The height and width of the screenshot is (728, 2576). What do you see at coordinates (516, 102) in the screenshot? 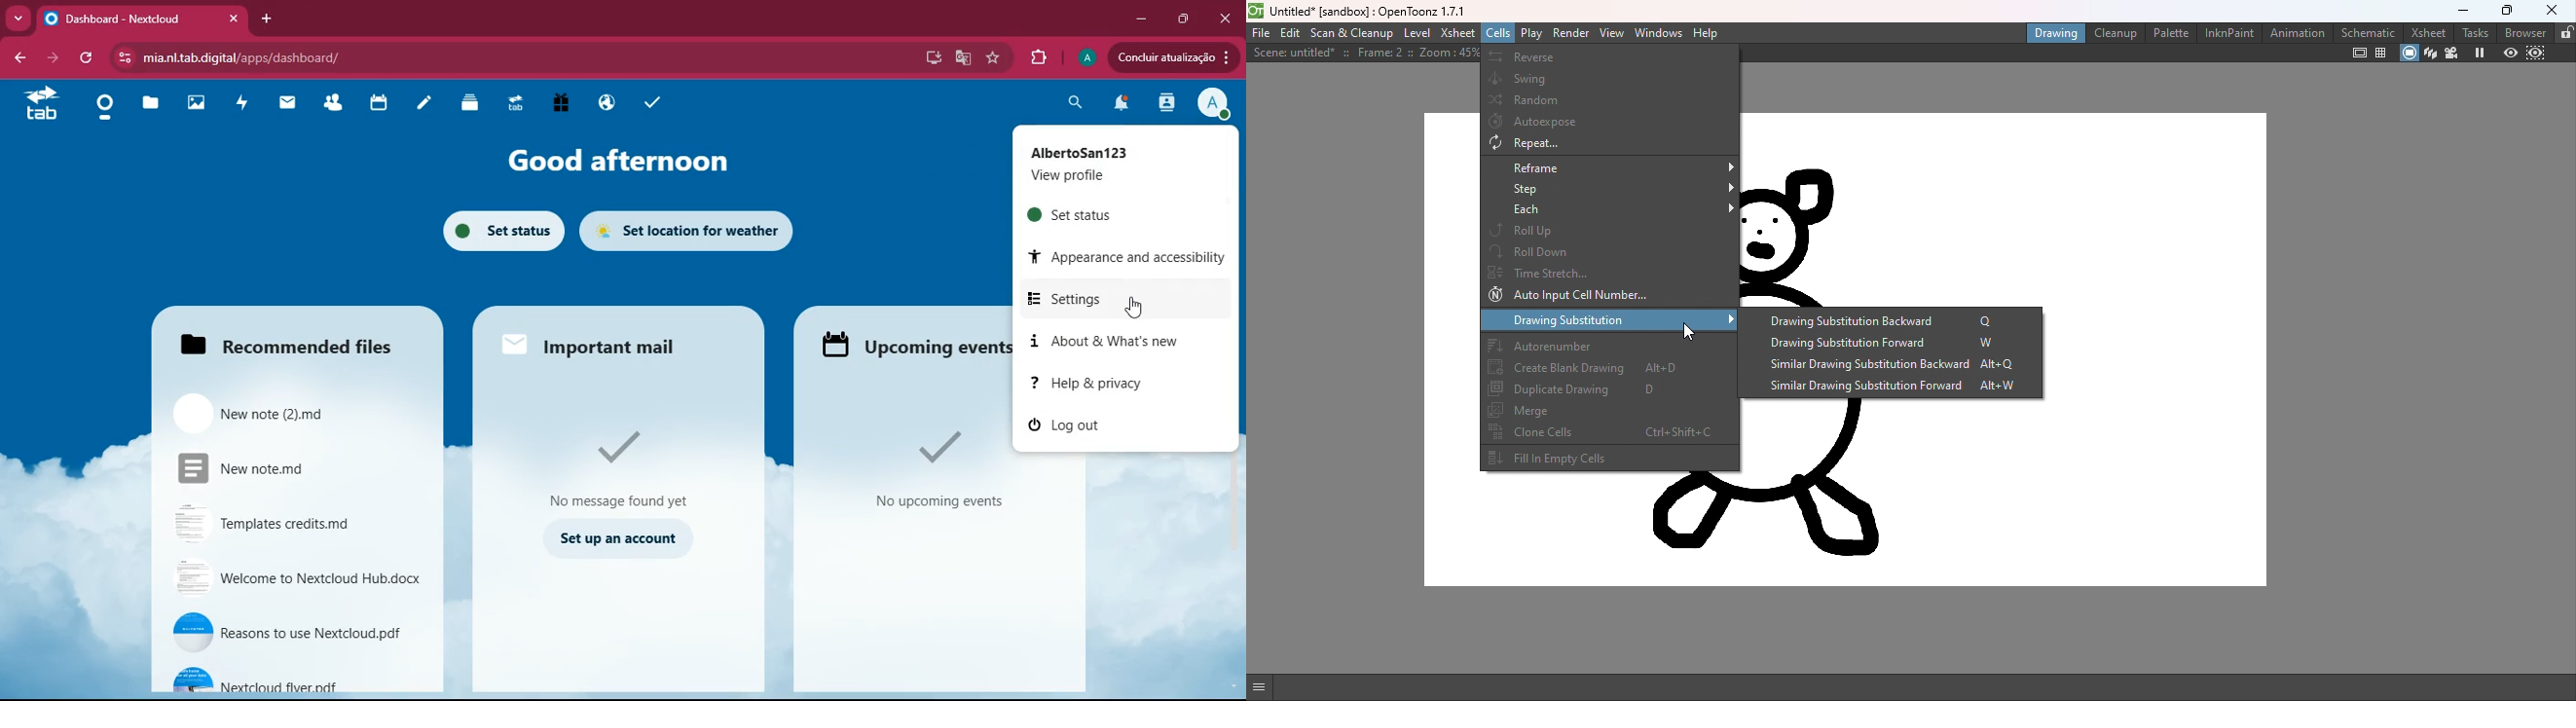
I see `tab` at bounding box center [516, 102].